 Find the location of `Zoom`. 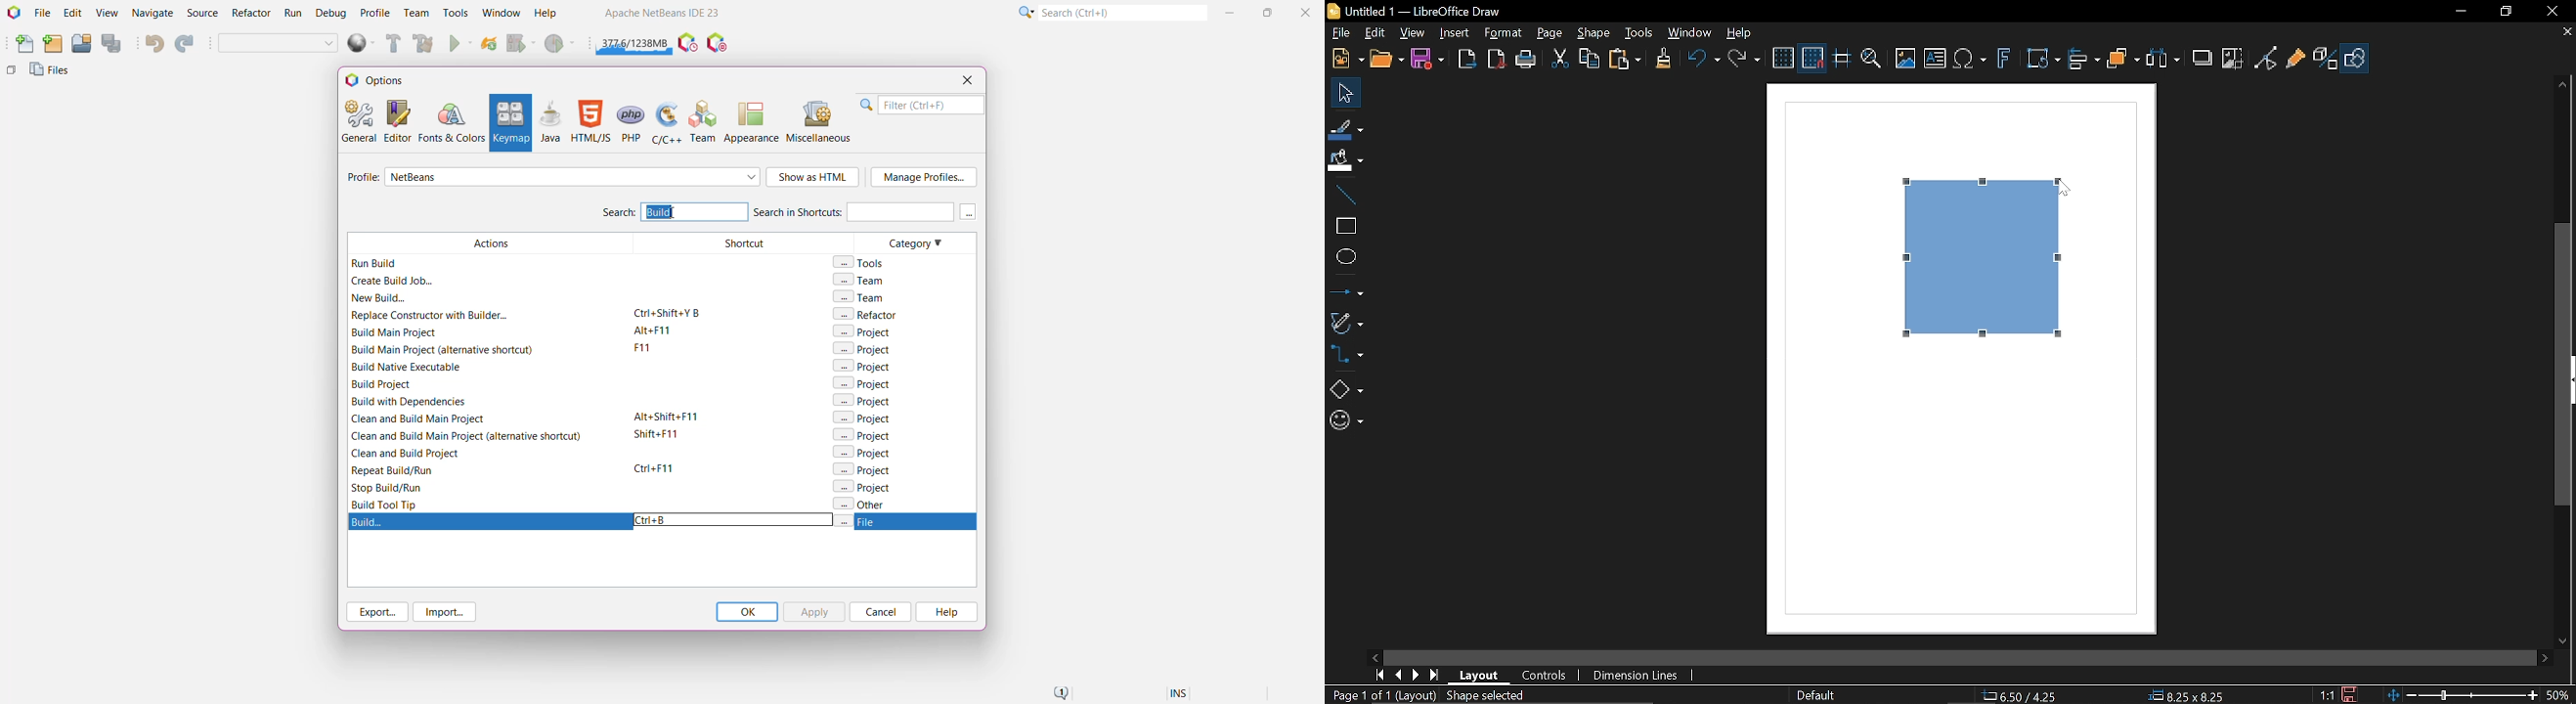

Zoom is located at coordinates (1869, 60).